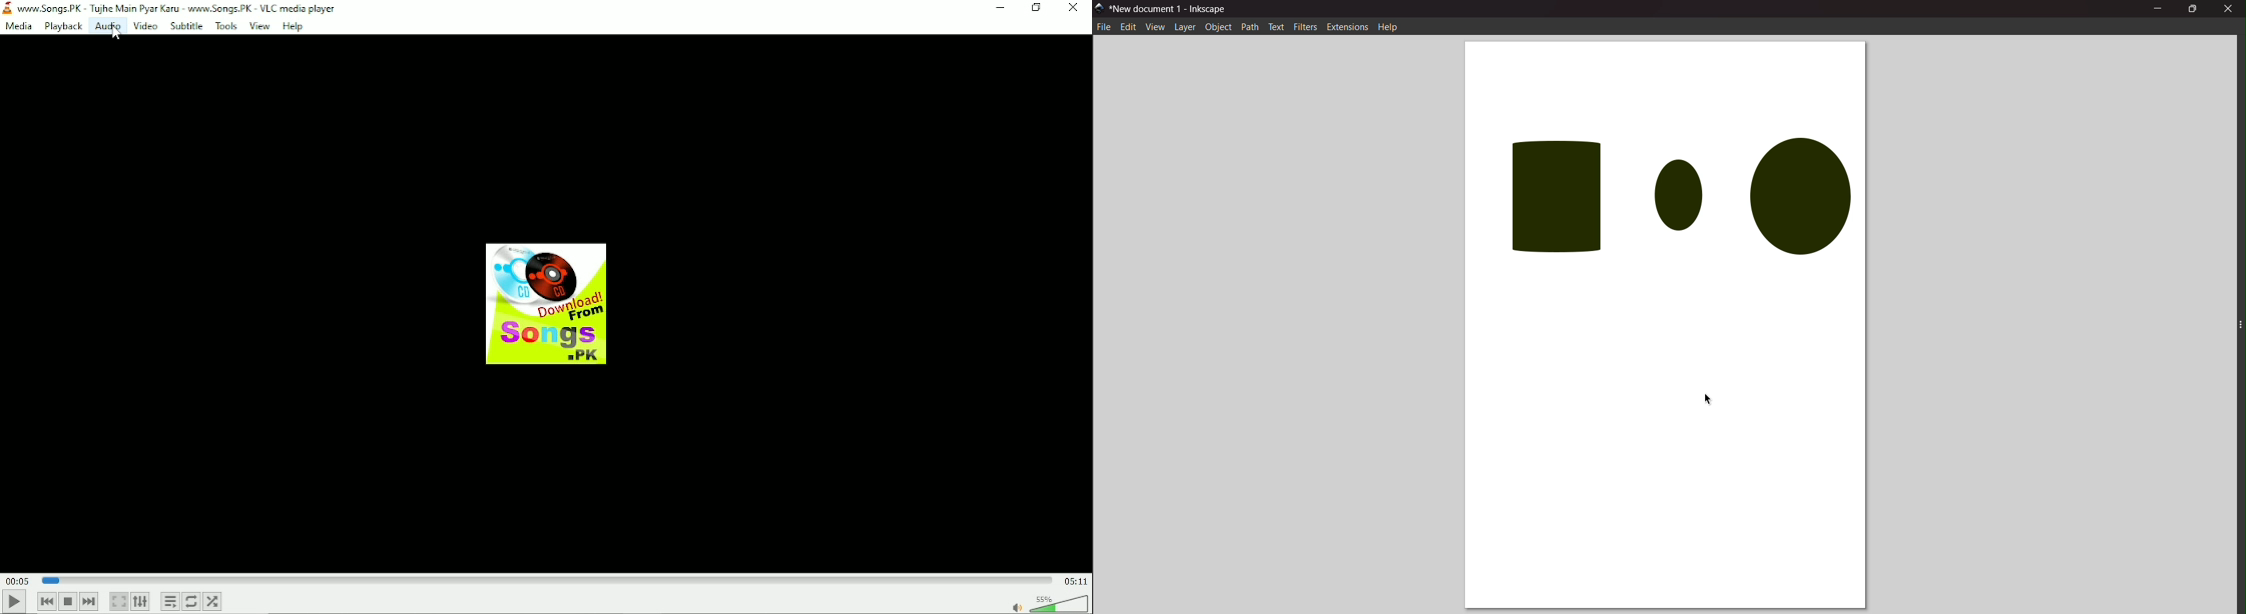 This screenshot has width=2268, height=616. Describe the element at coordinates (1075, 8) in the screenshot. I see `Close` at that location.